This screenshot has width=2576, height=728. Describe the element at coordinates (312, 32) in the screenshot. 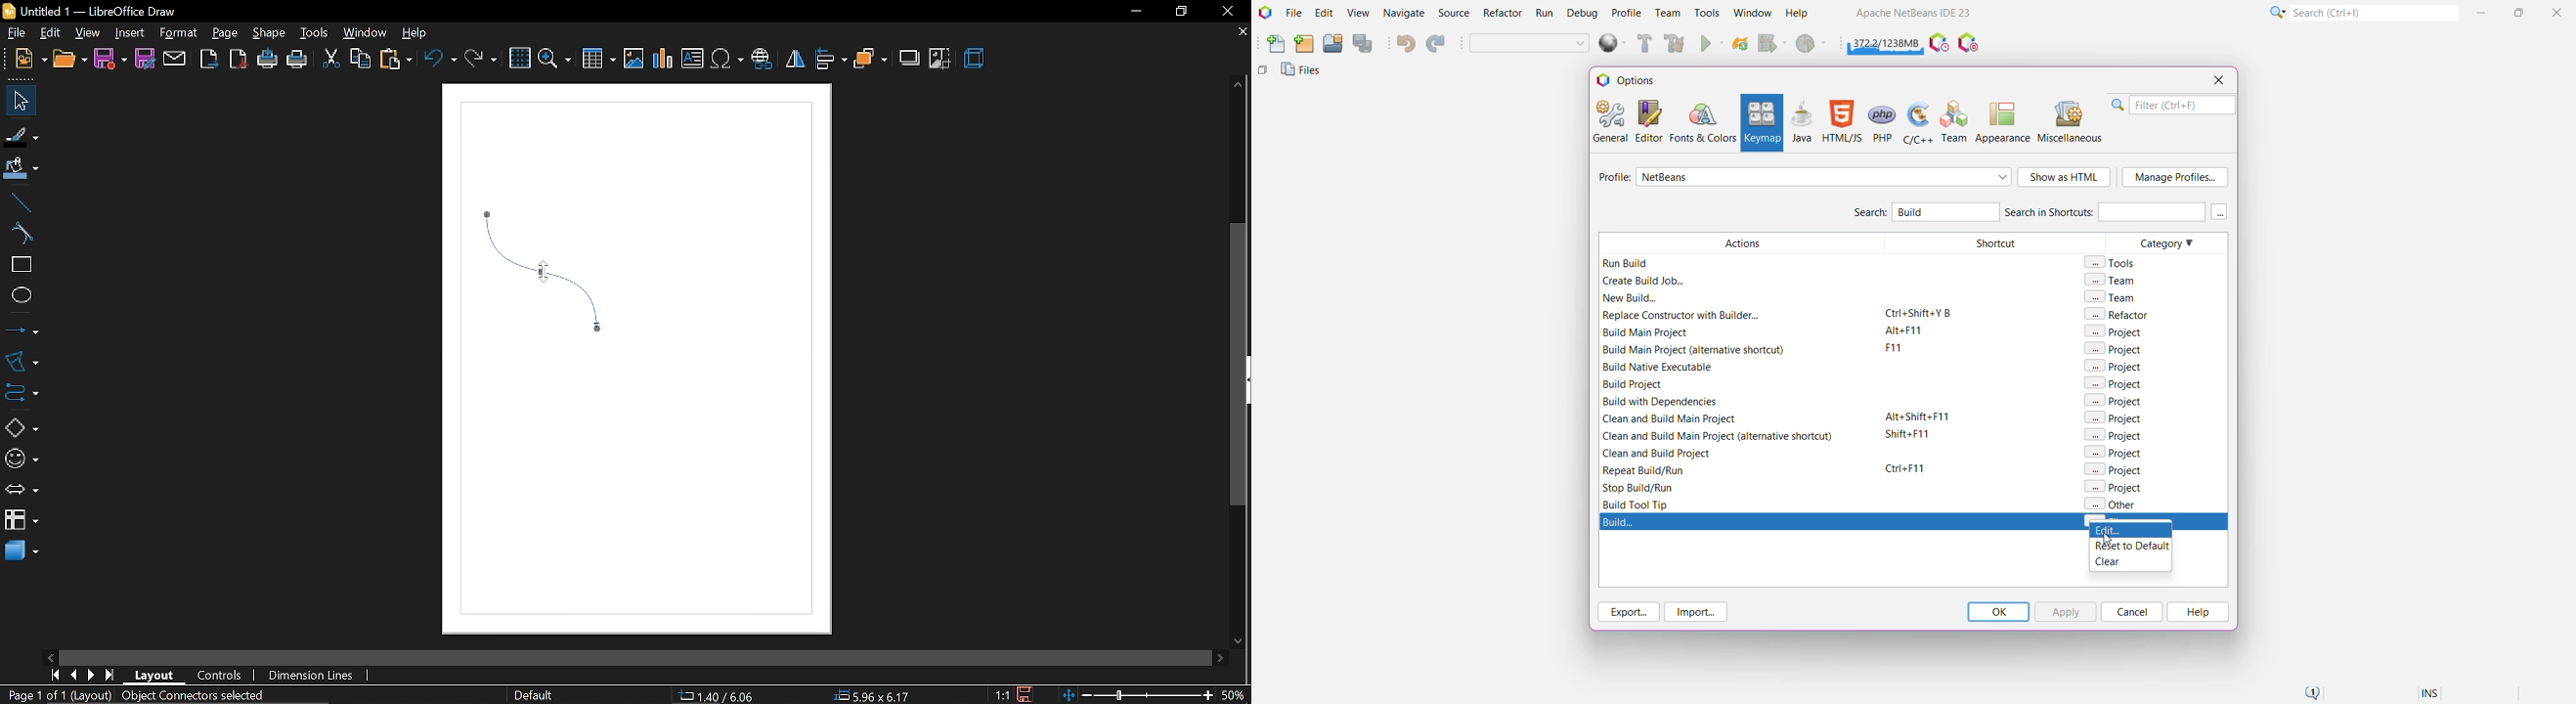

I see `tools` at that location.